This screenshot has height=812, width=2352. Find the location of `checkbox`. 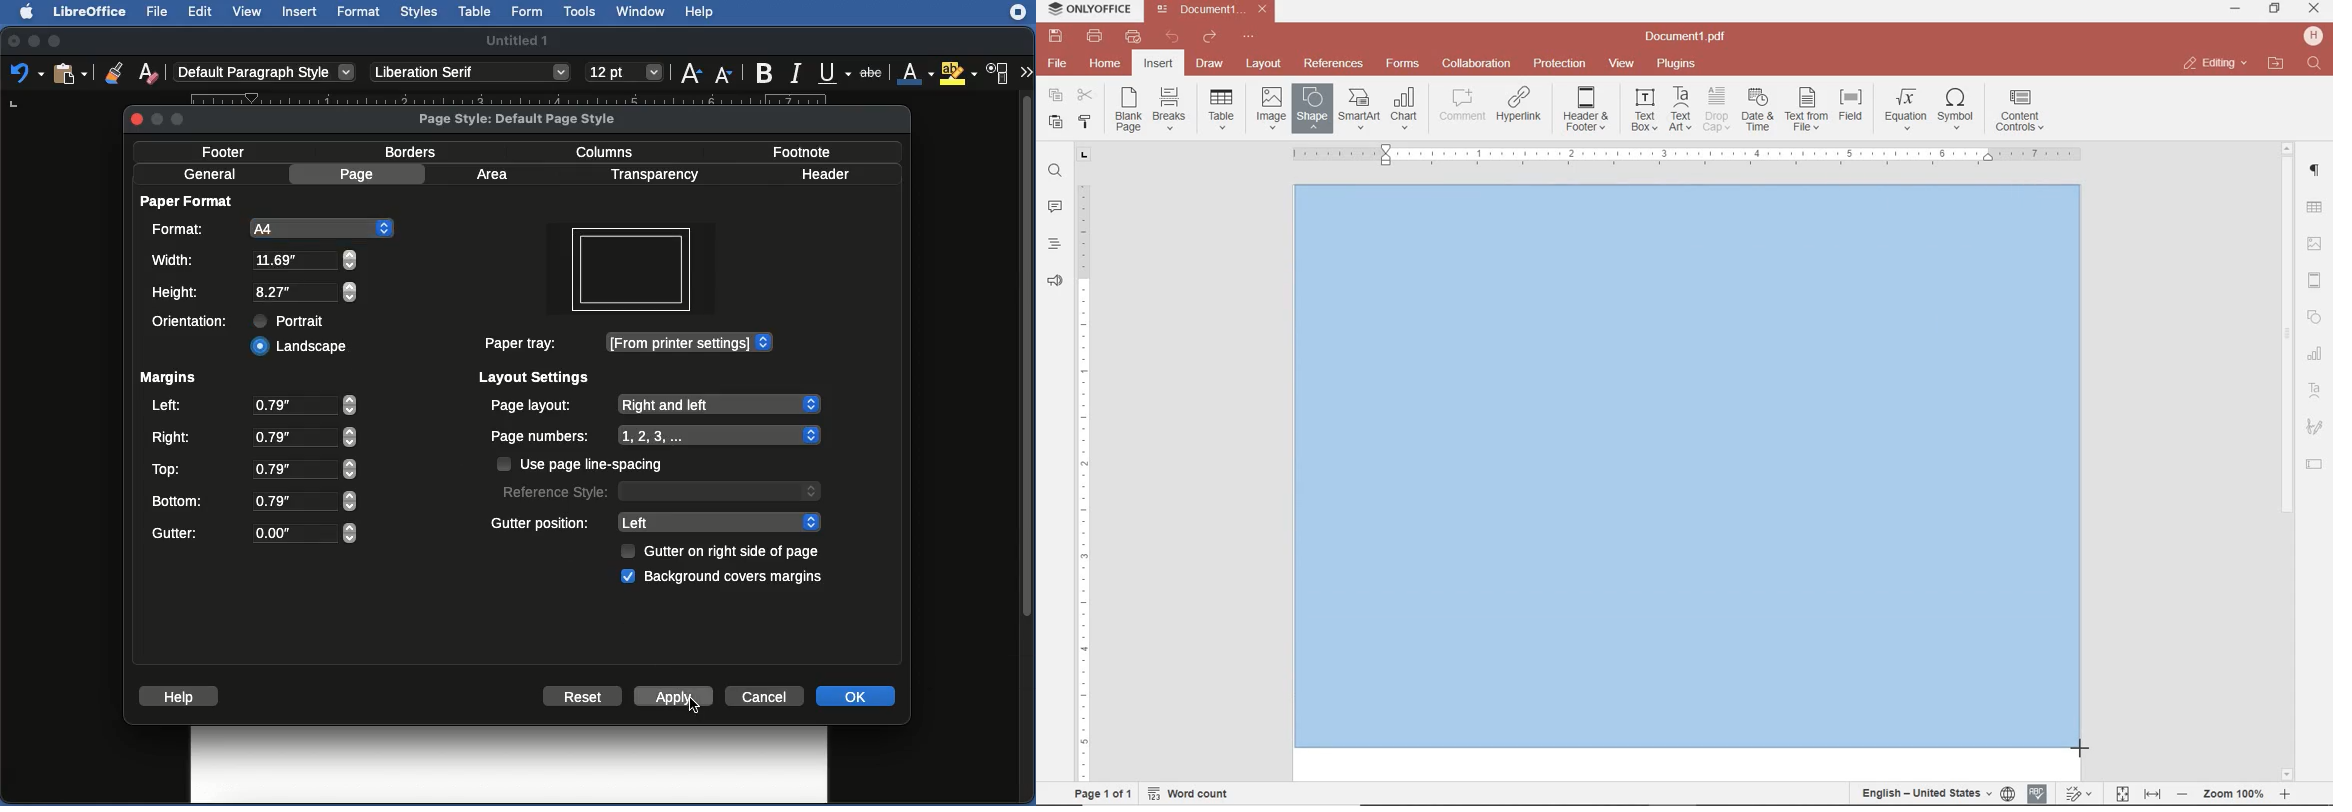

checkbox is located at coordinates (503, 463).